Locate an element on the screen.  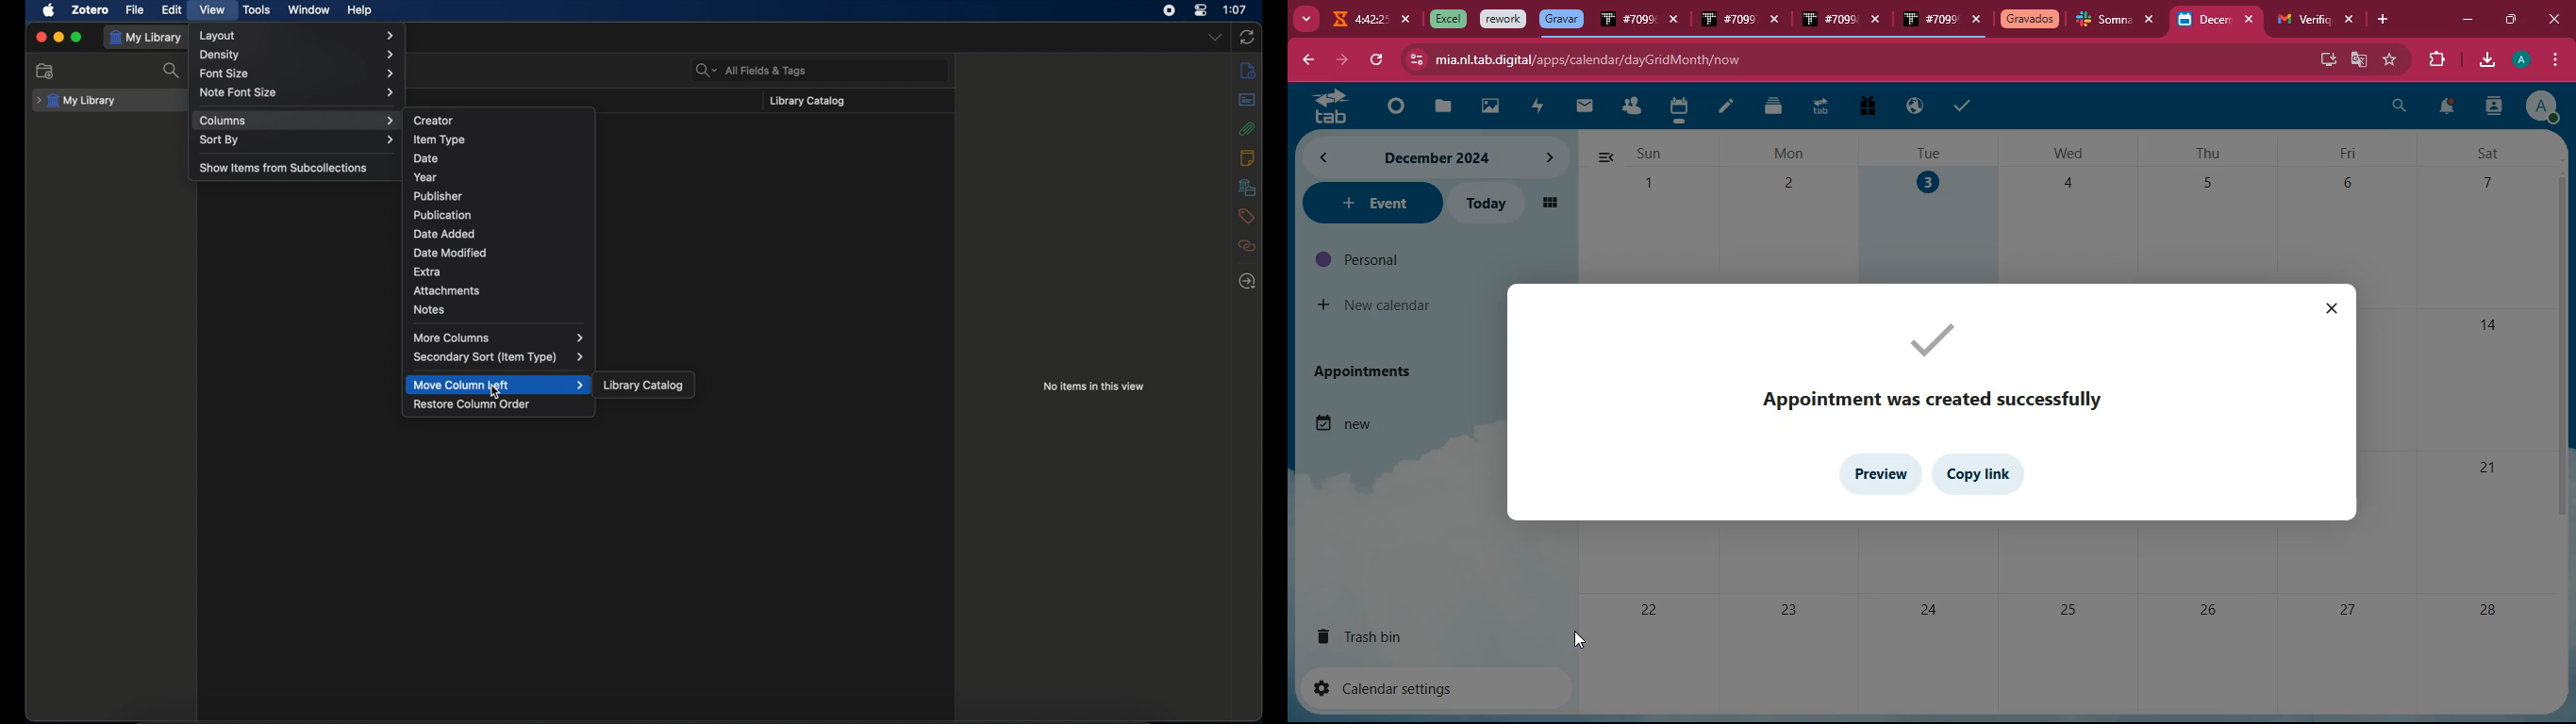
close is located at coordinates (1779, 23).